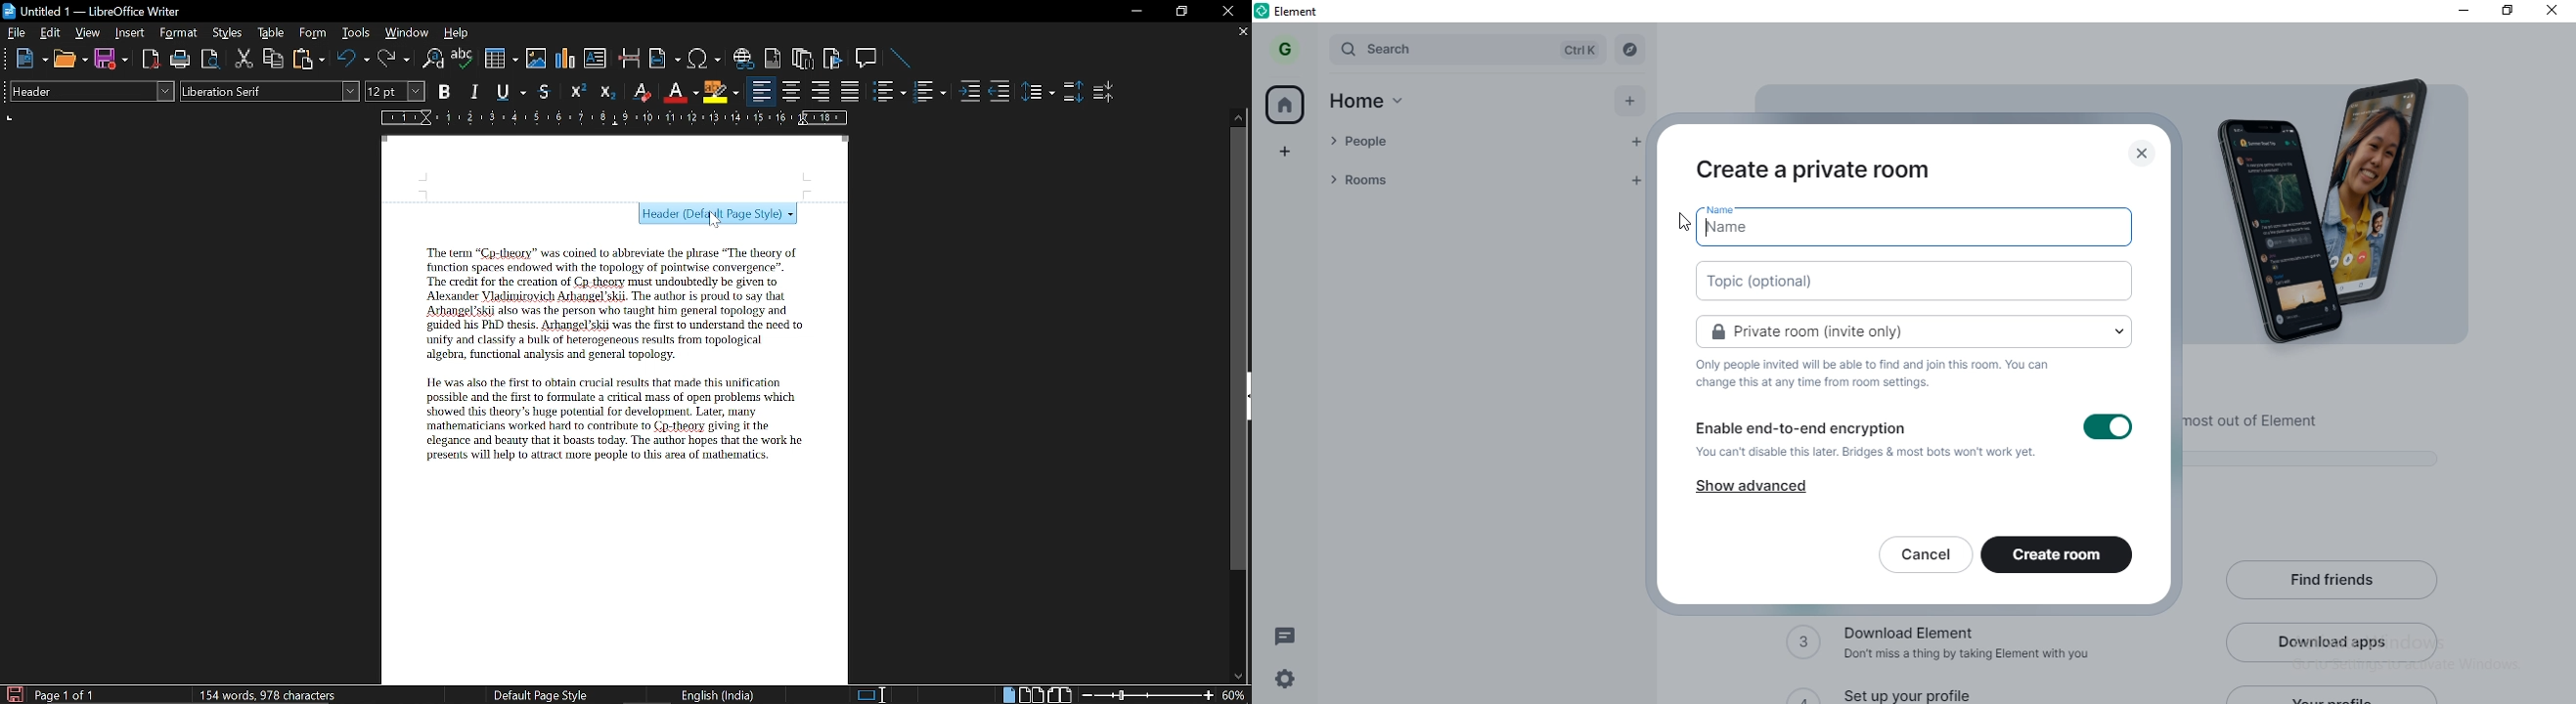 The width and height of the screenshot is (2576, 728). I want to click on Paragraph style, so click(89, 91).